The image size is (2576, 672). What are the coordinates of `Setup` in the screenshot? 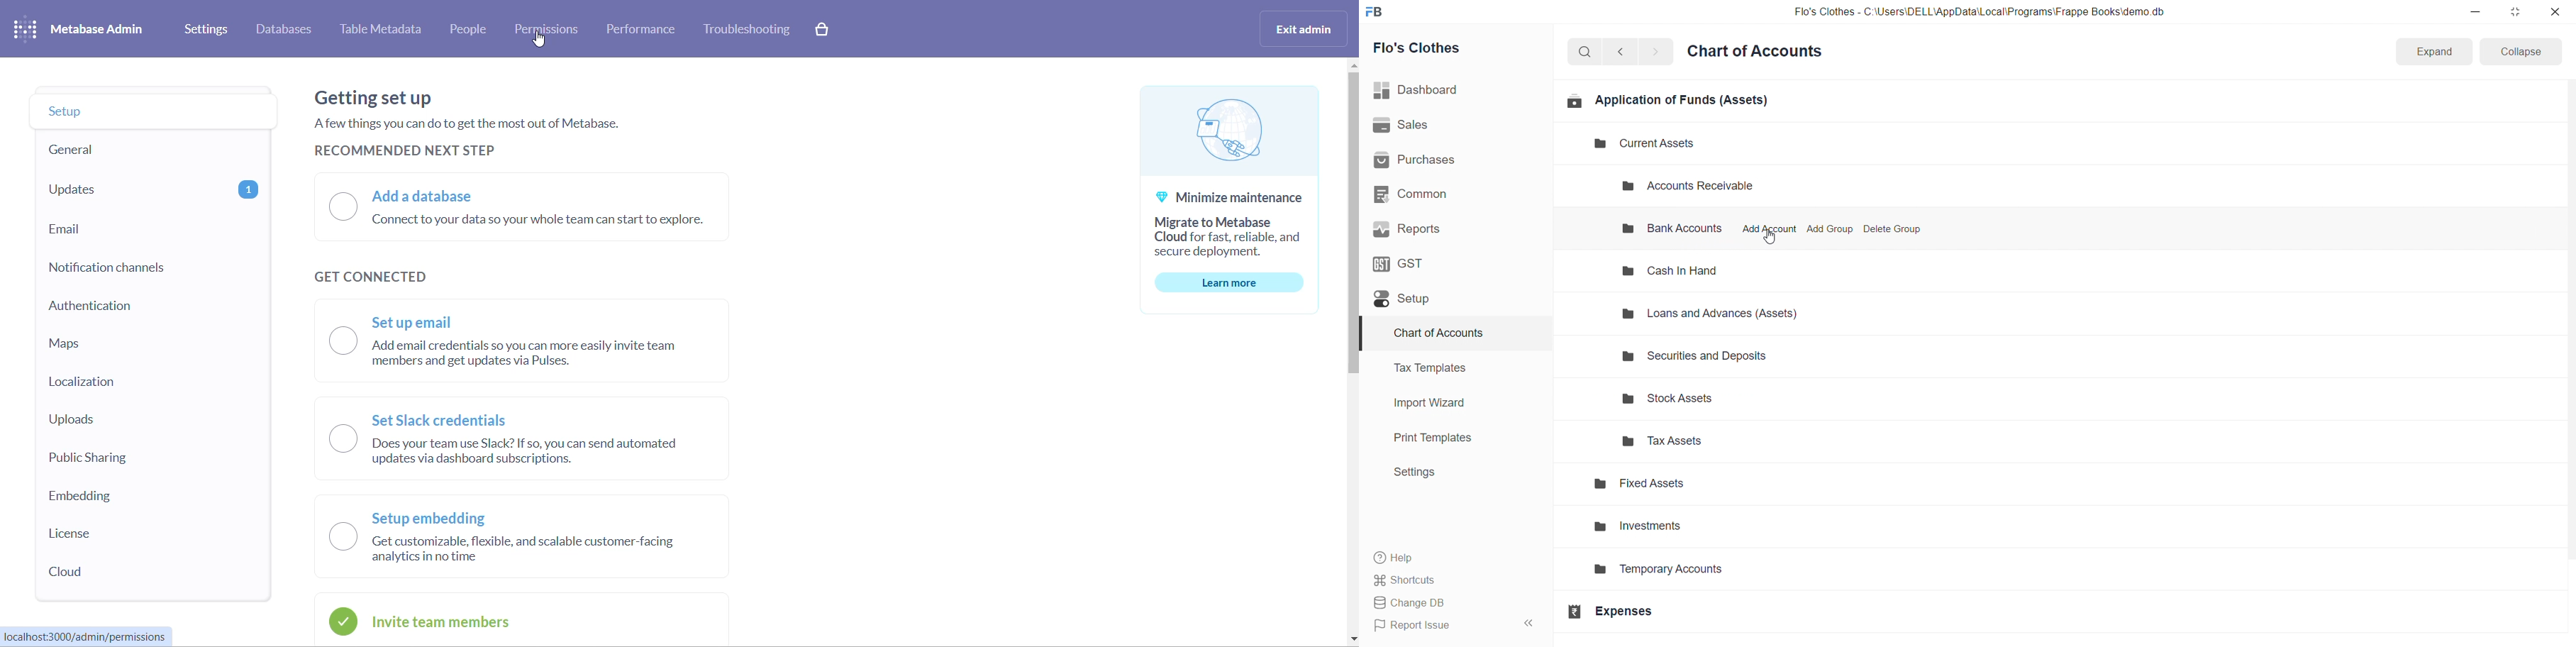 It's located at (1450, 298).